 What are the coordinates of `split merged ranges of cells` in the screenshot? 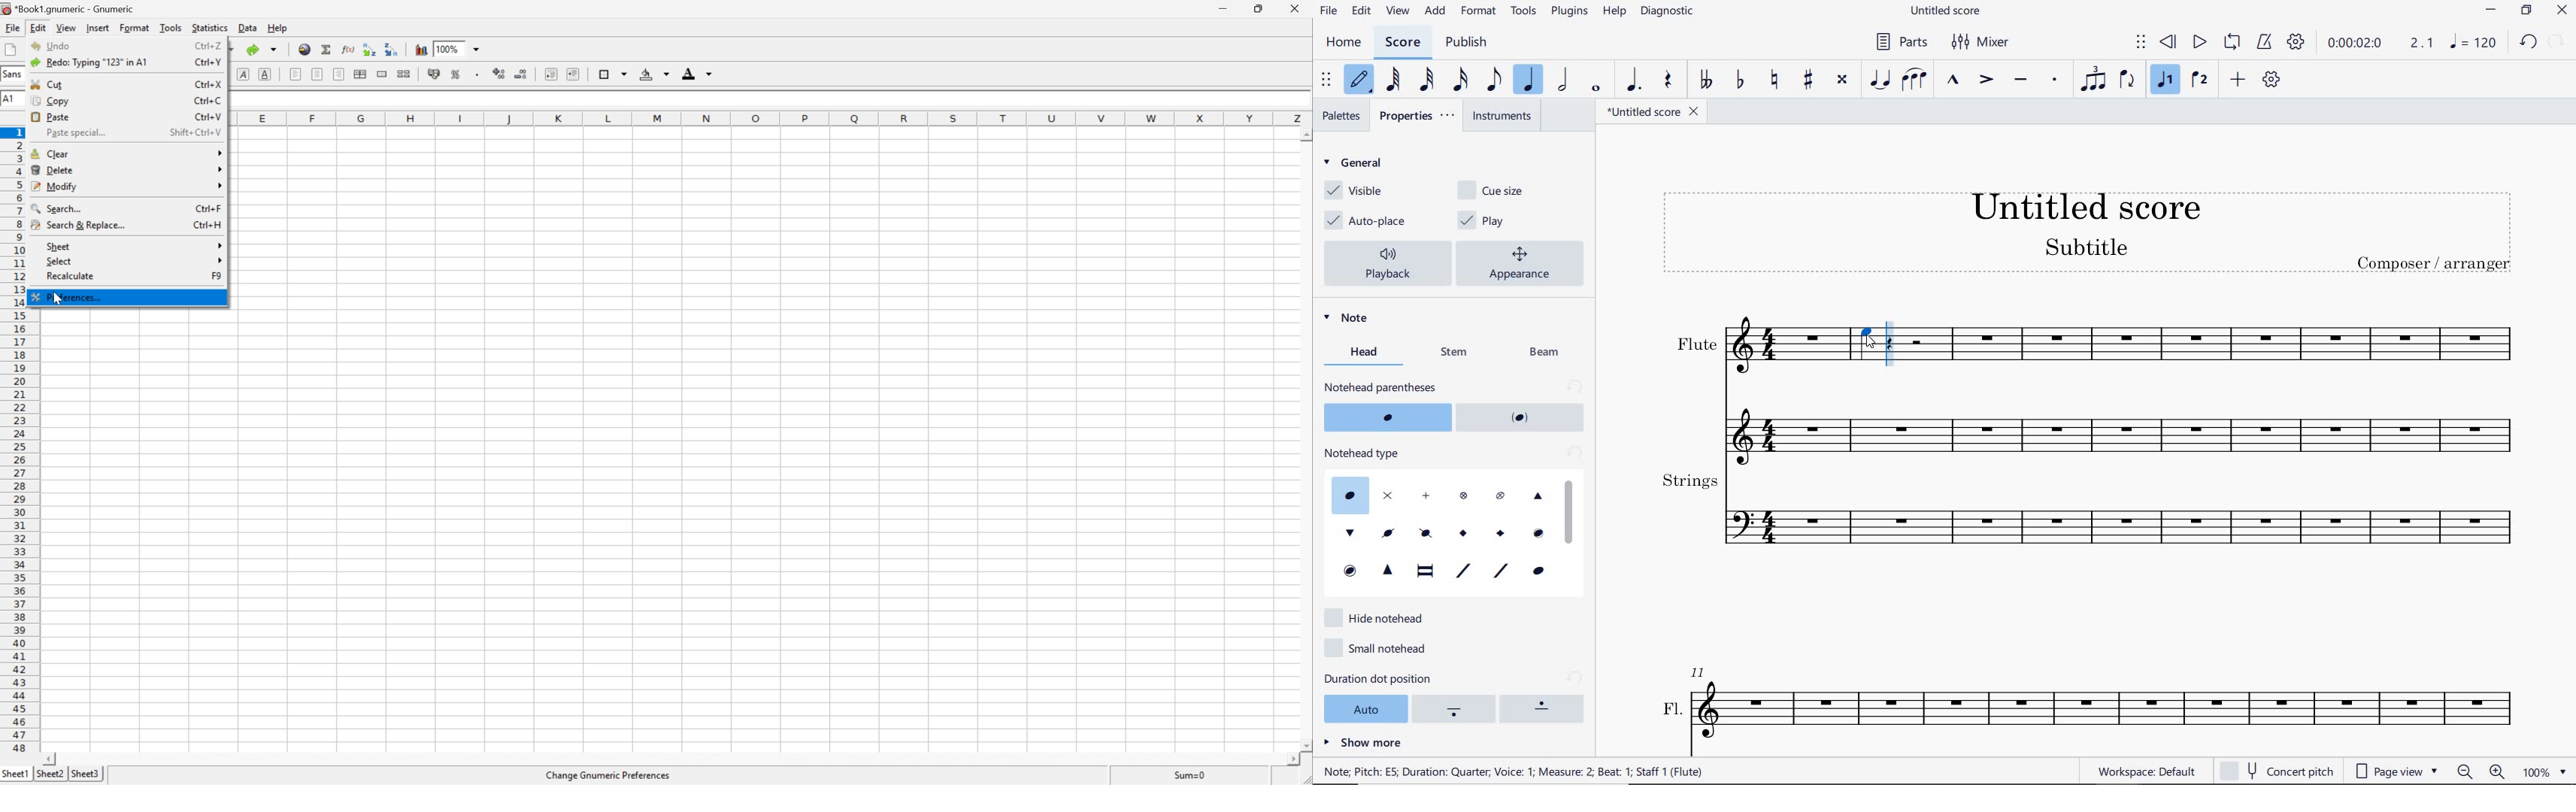 It's located at (405, 74).